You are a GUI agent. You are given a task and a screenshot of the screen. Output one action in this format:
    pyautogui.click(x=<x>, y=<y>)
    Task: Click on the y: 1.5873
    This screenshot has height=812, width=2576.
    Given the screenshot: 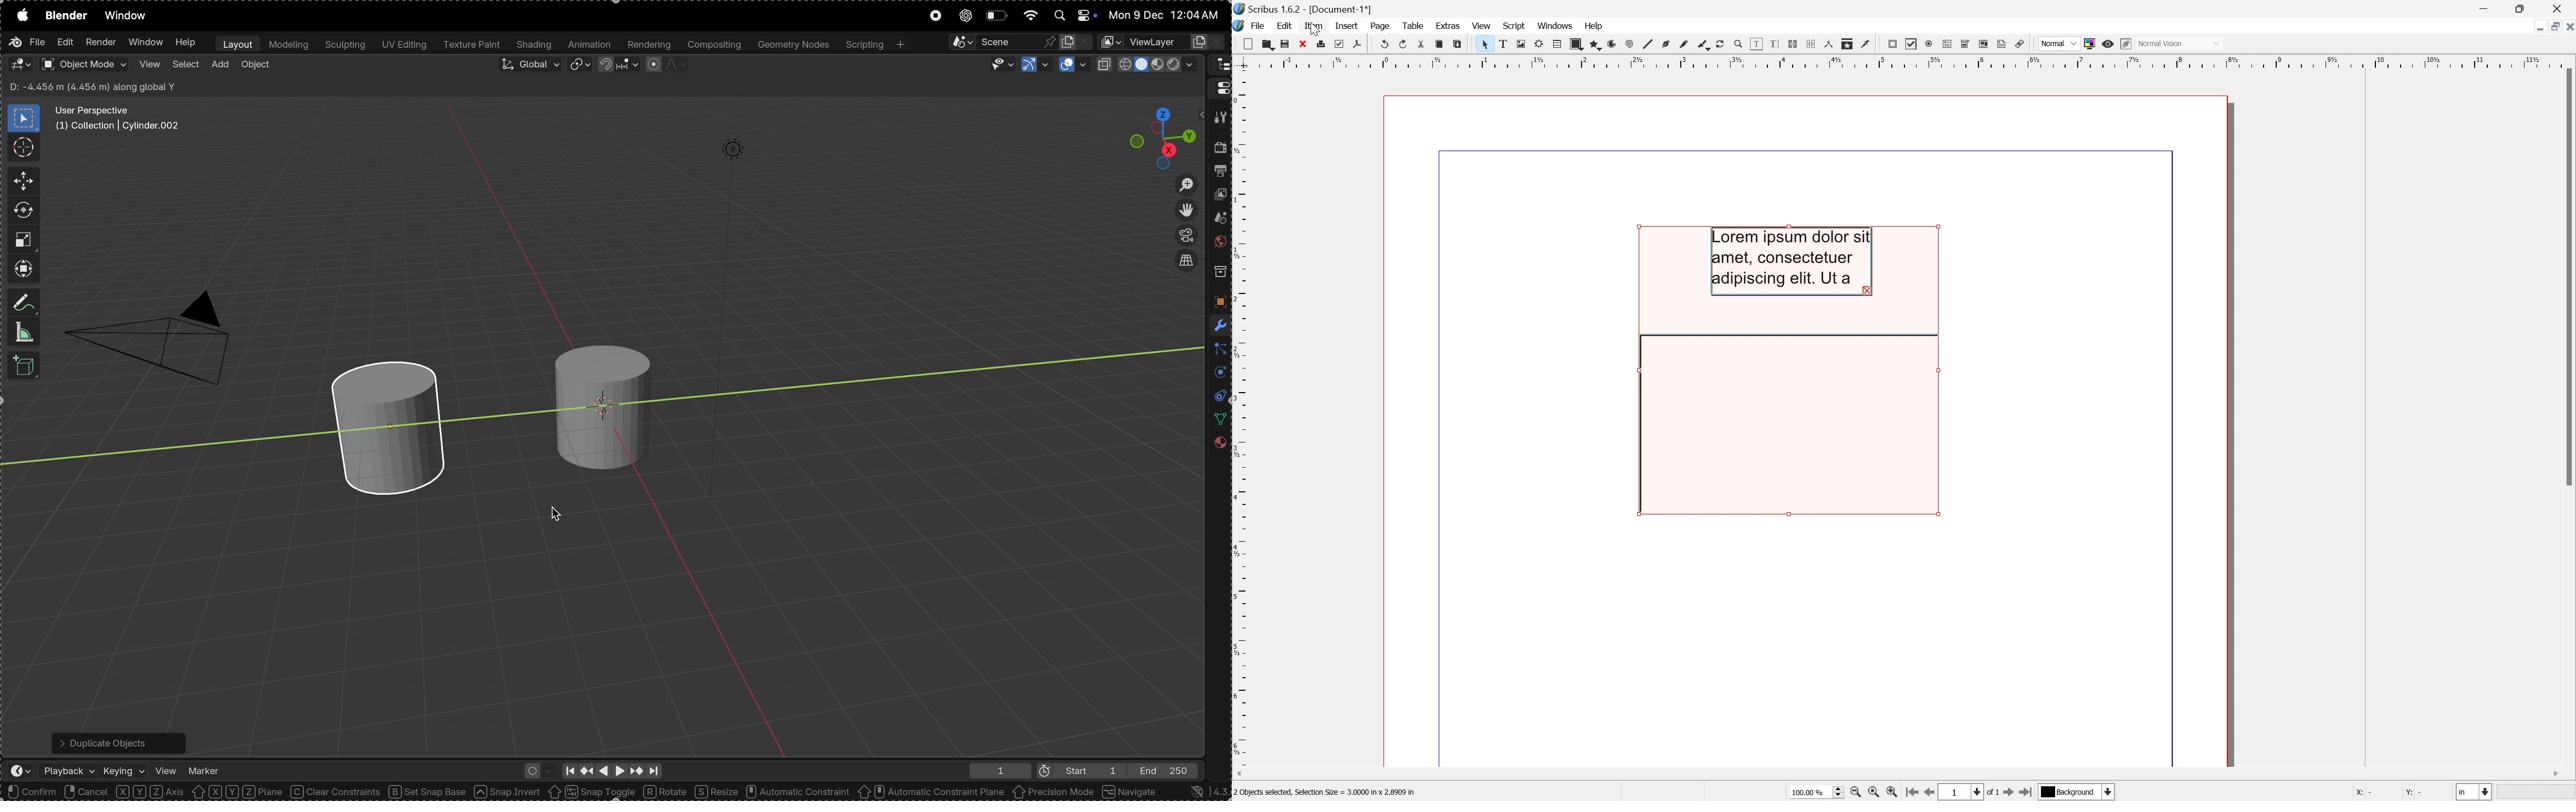 What is the action you would take?
    pyautogui.click(x=2423, y=794)
    